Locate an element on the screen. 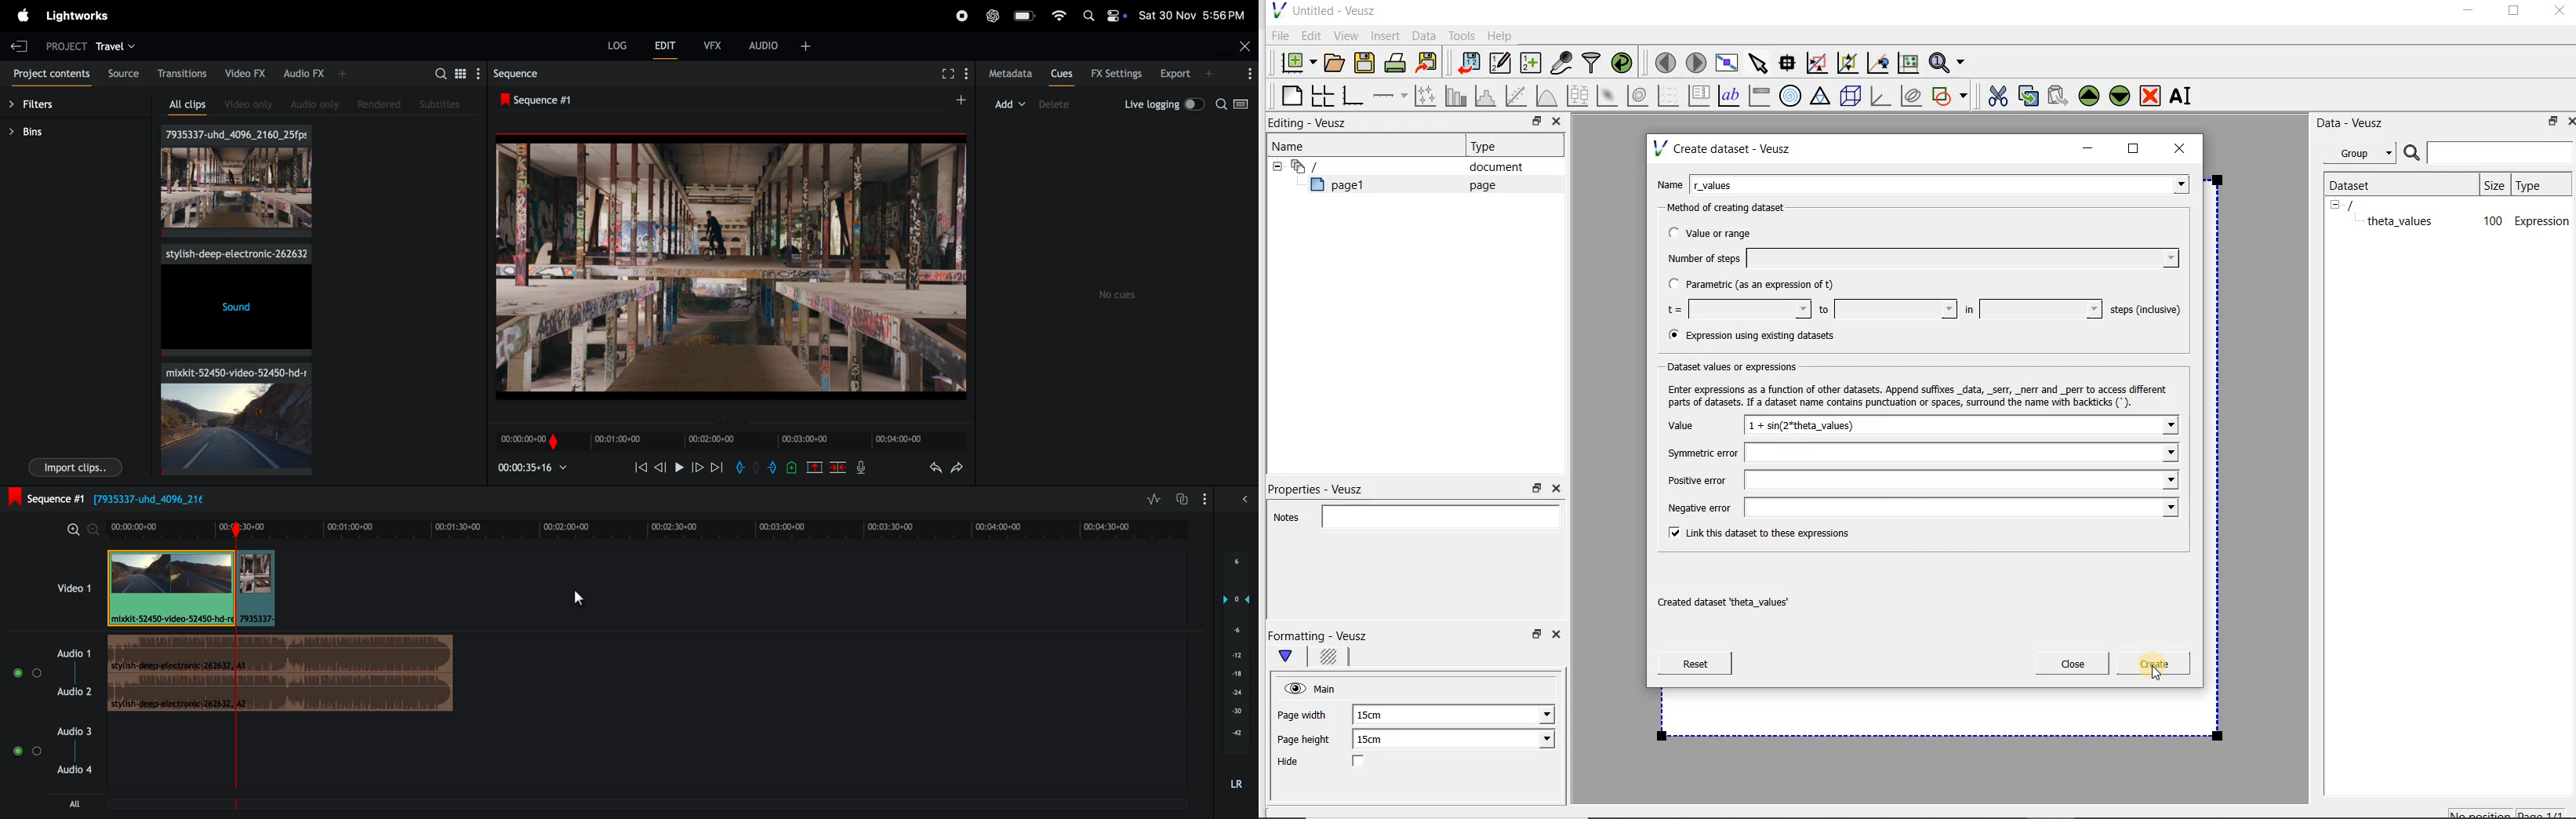 The image size is (2576, 840). video clip is located at coordinates (170, 588).